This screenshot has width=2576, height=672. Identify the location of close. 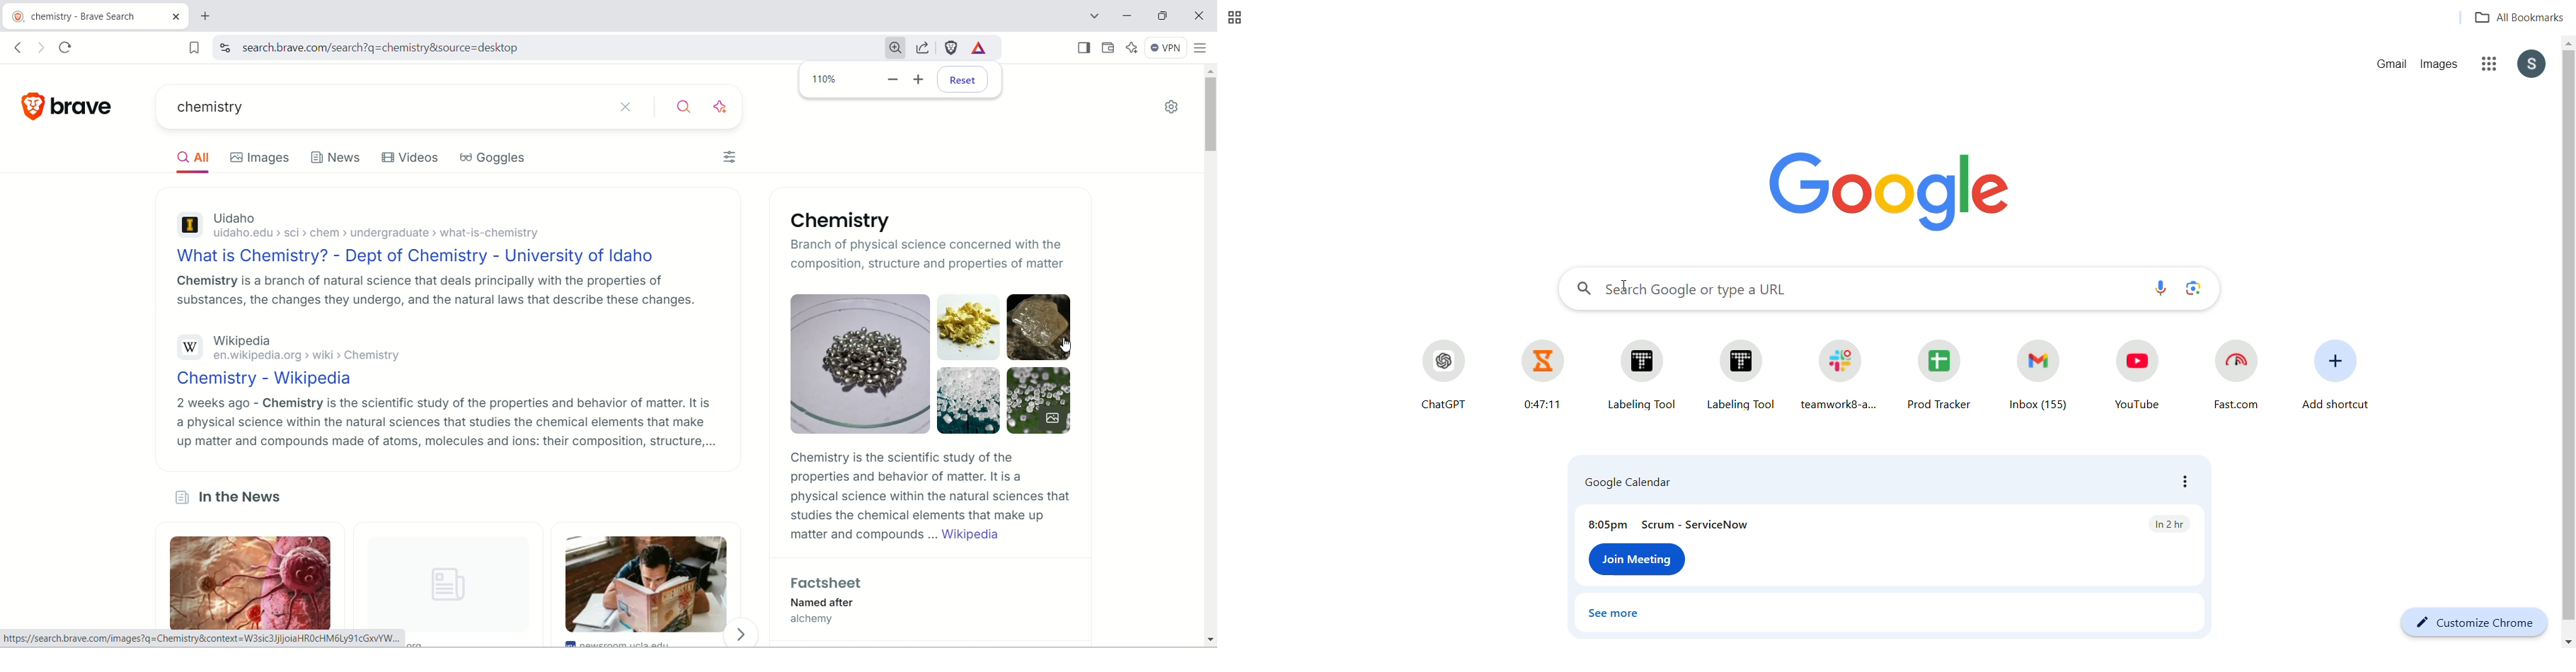
(176, 16).